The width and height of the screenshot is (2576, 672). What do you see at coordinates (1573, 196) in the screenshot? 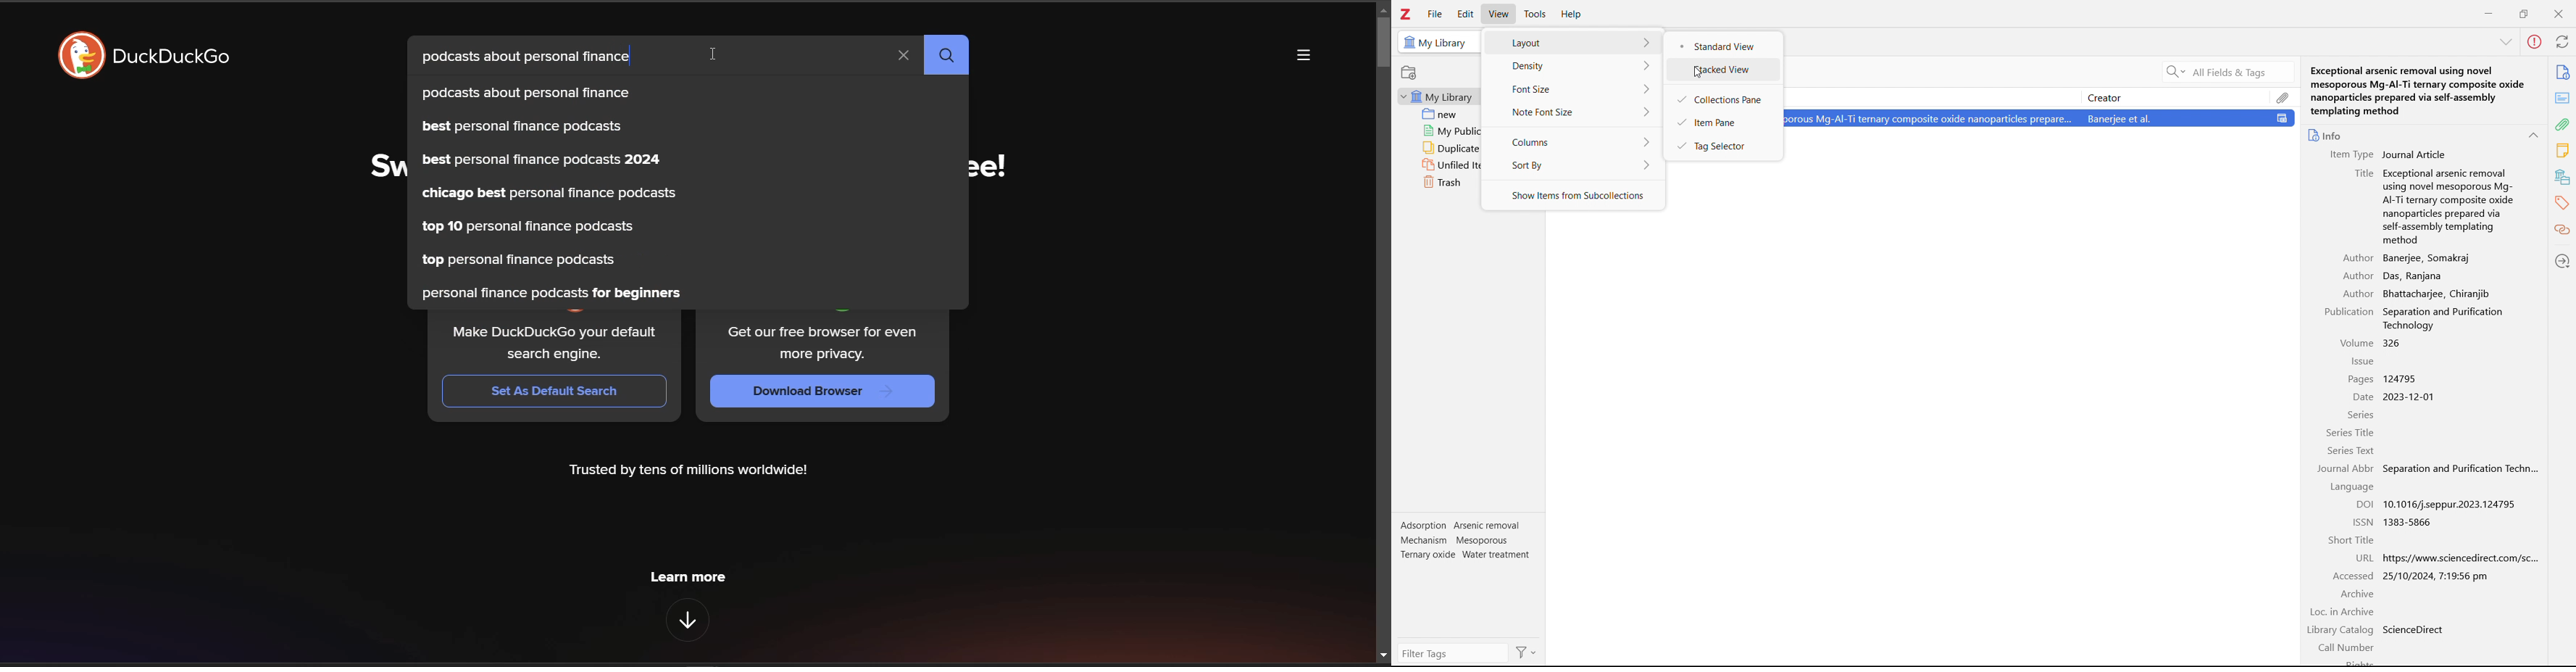
I see `show items from subcollections` at bounding box center [1573, 196].